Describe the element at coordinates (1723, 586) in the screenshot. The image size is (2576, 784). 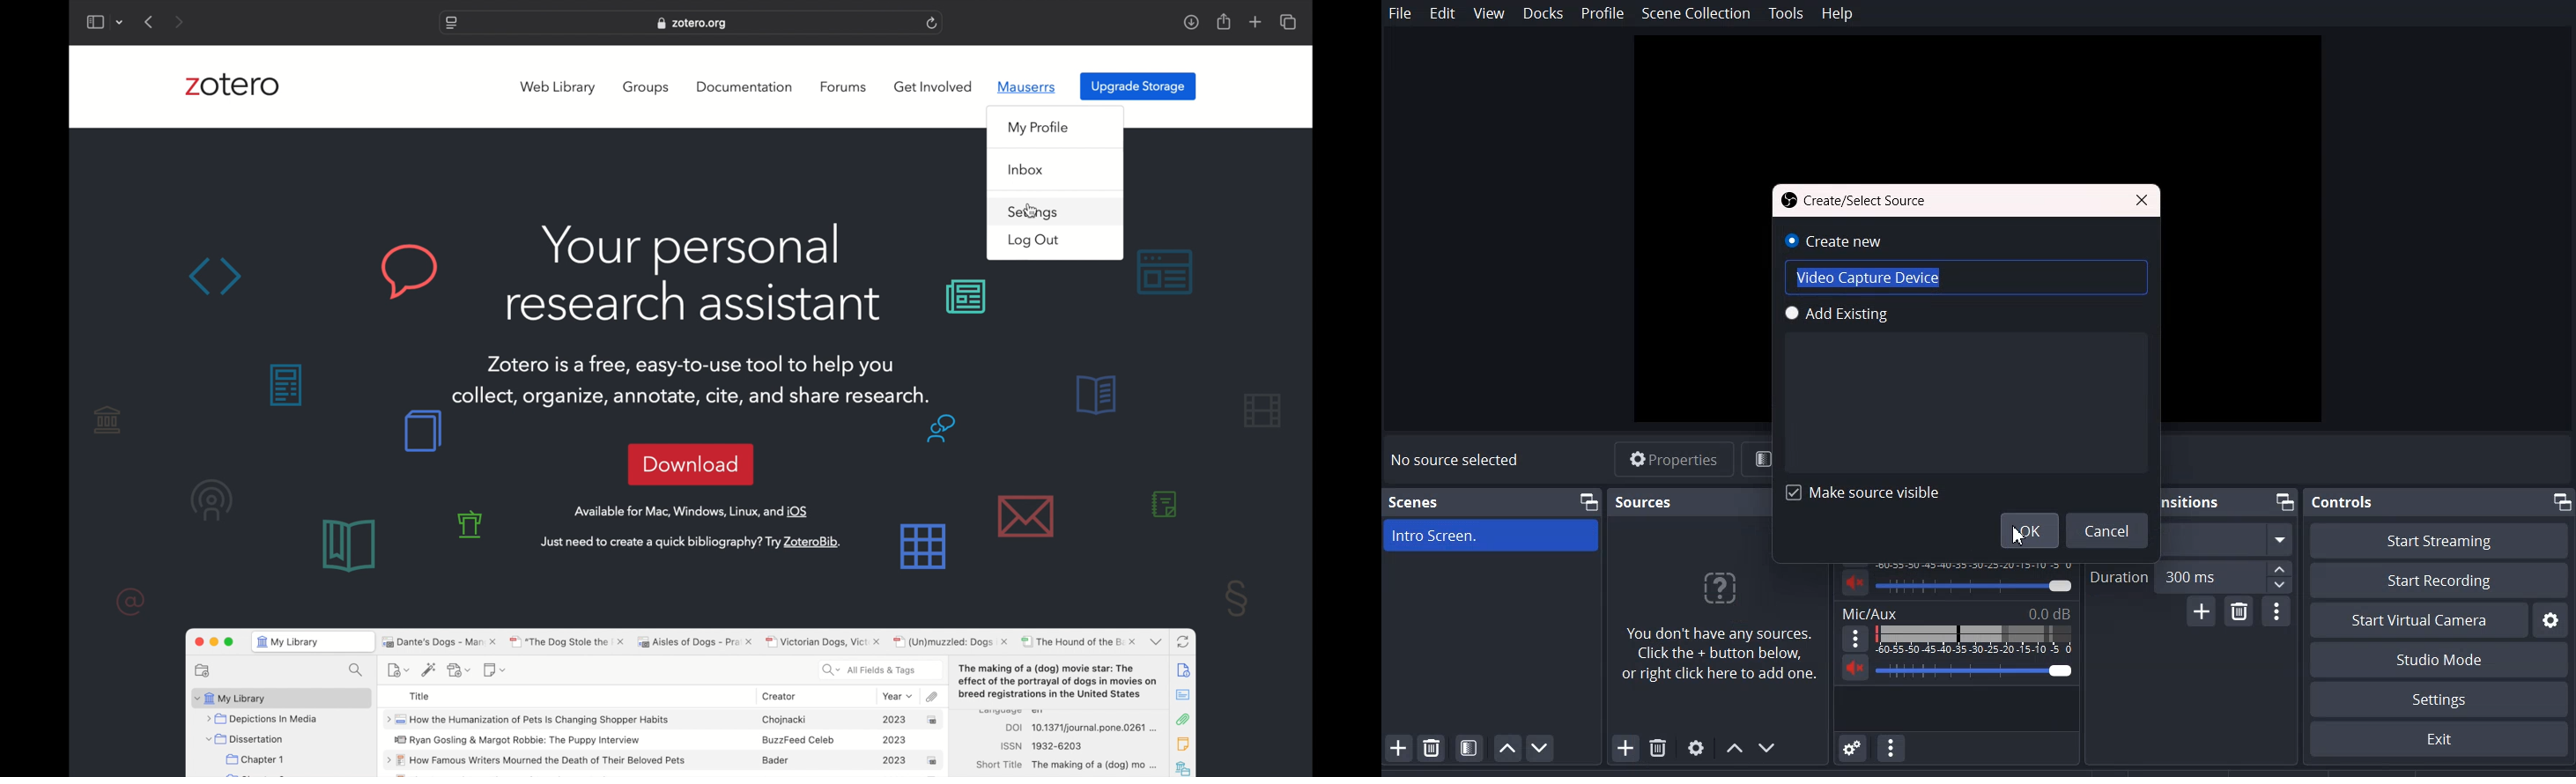
I see `?` at that location.